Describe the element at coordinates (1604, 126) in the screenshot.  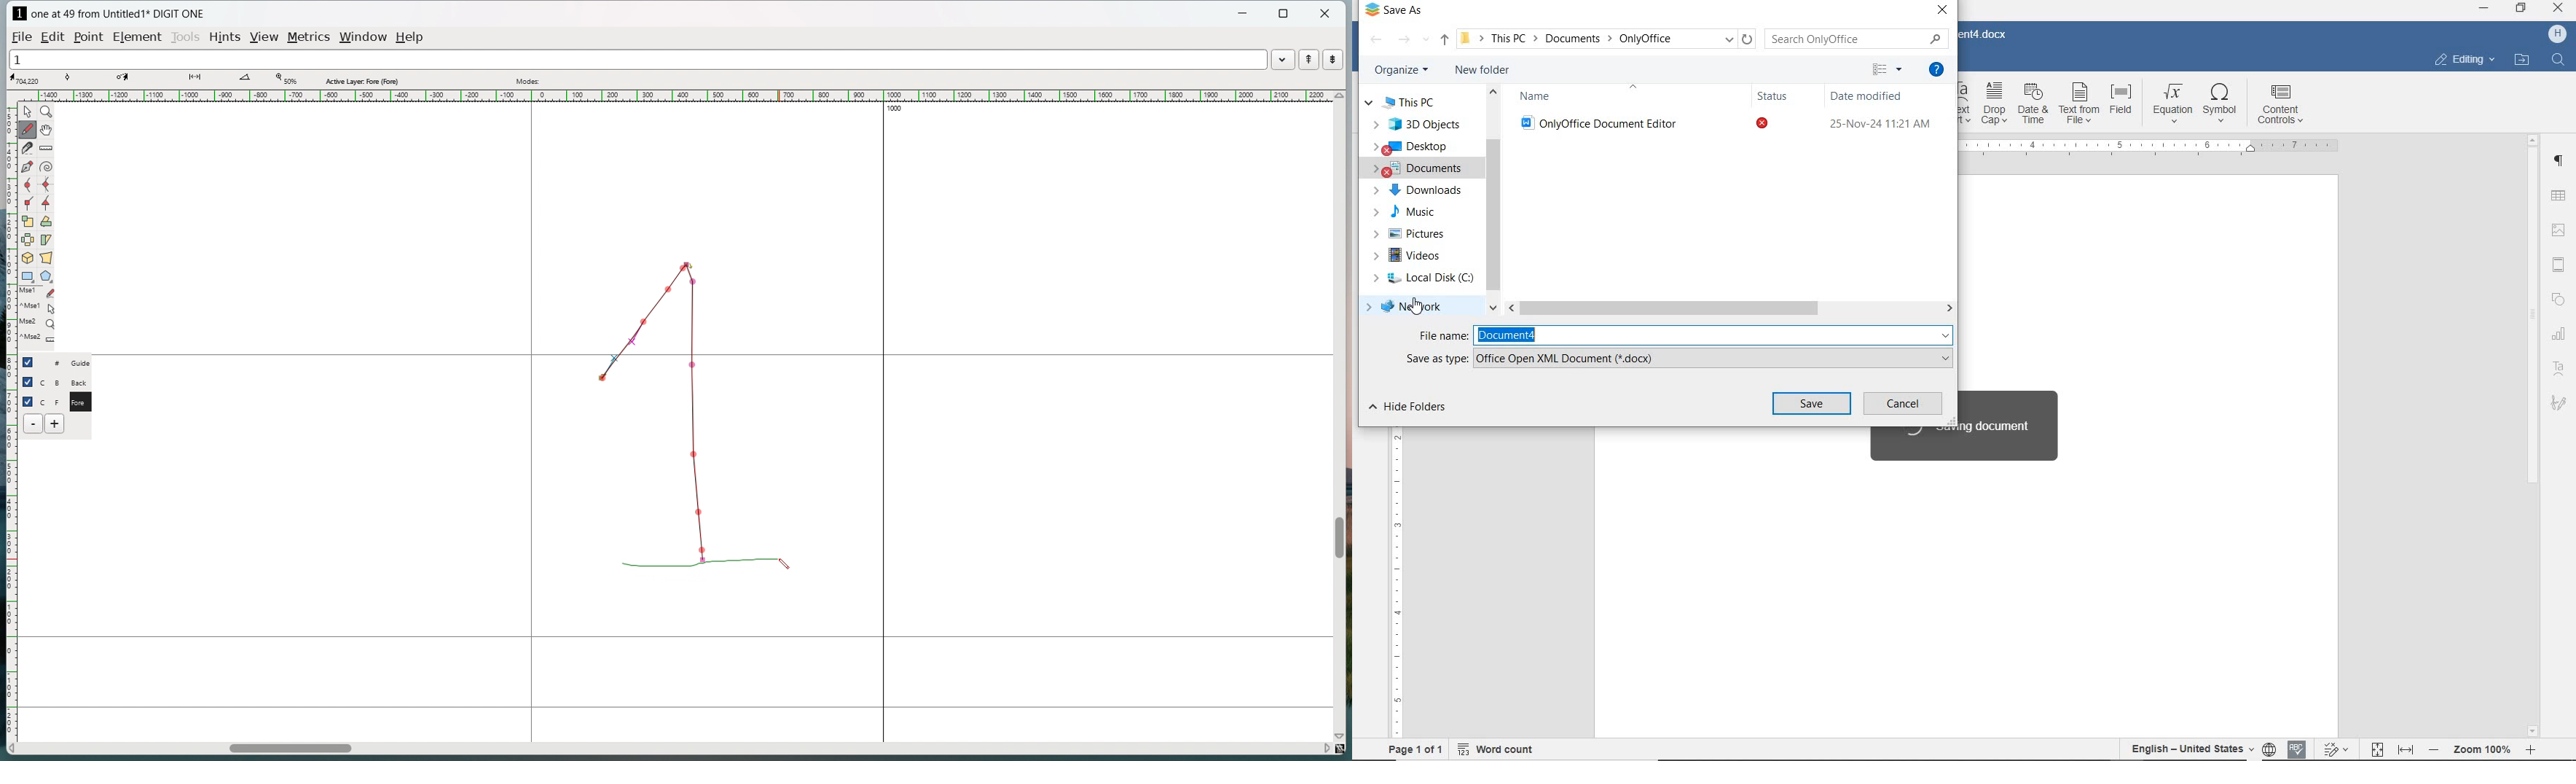
I see `OnlyOffice Document Editor` at that location.